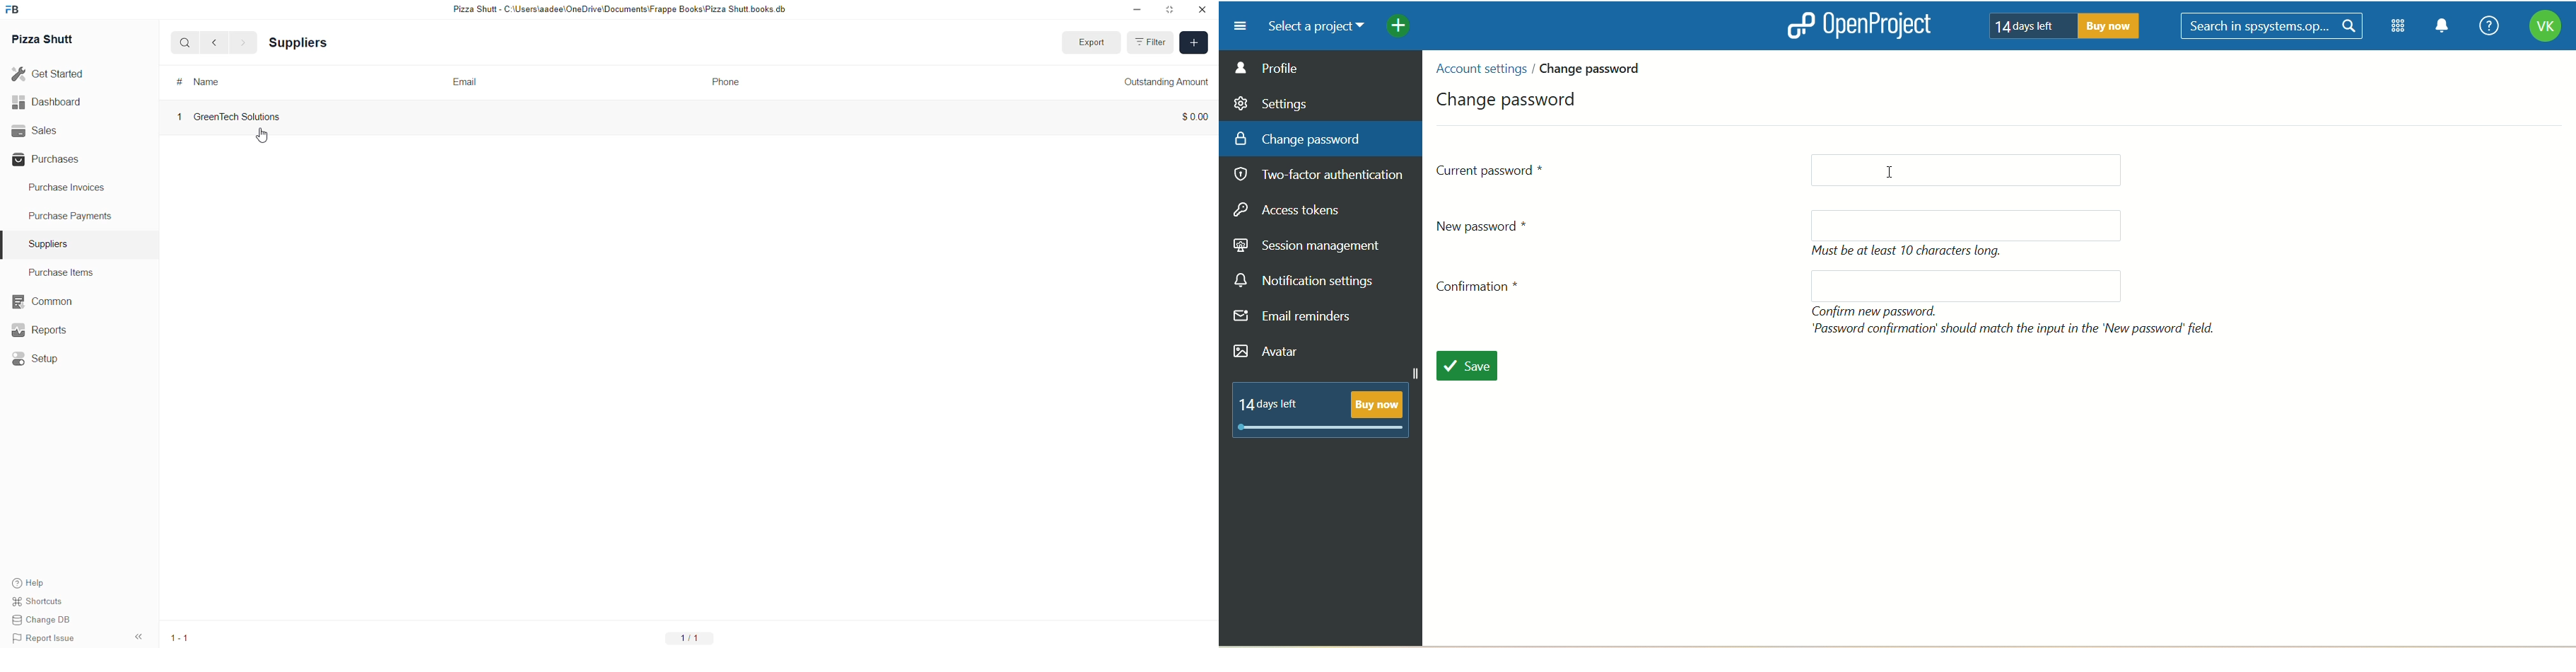 The width and height of the screenshot is (2576, 672). Describe the element at coordinates (72, 218) in the screenshot. I see `Purchase Payments` at that location.